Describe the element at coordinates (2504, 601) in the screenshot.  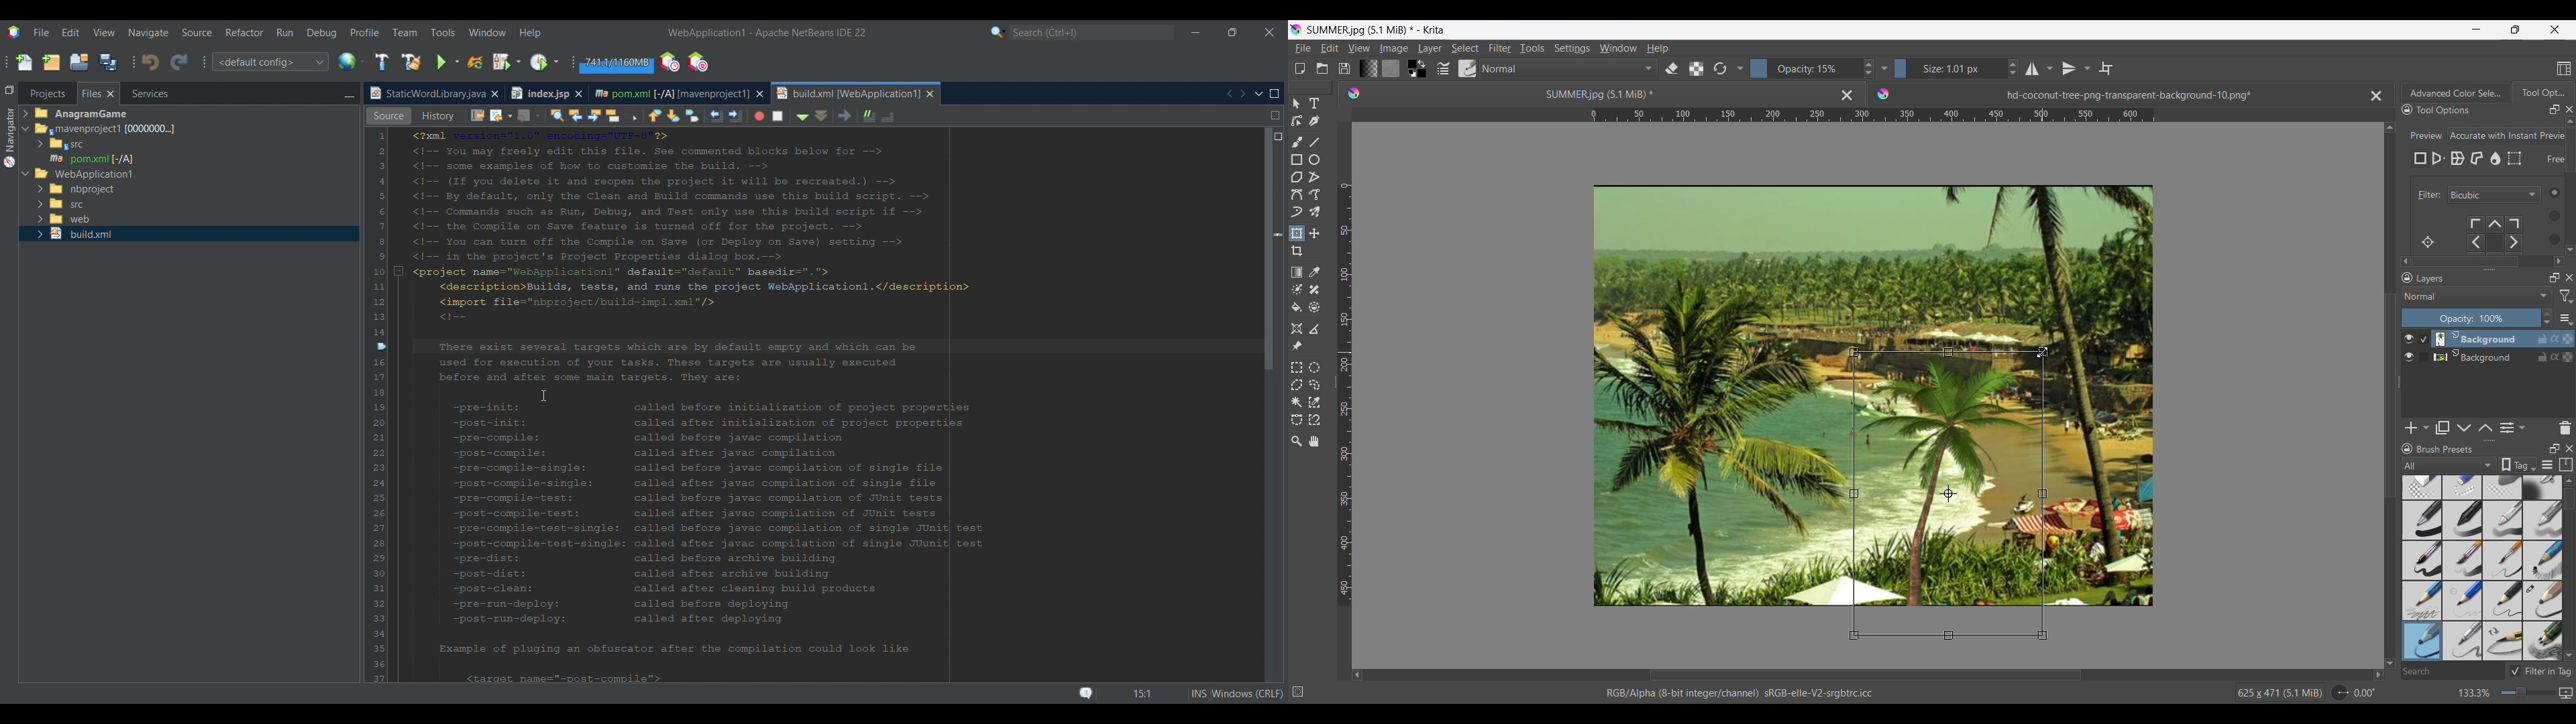
I see `pencil 2` at that location.